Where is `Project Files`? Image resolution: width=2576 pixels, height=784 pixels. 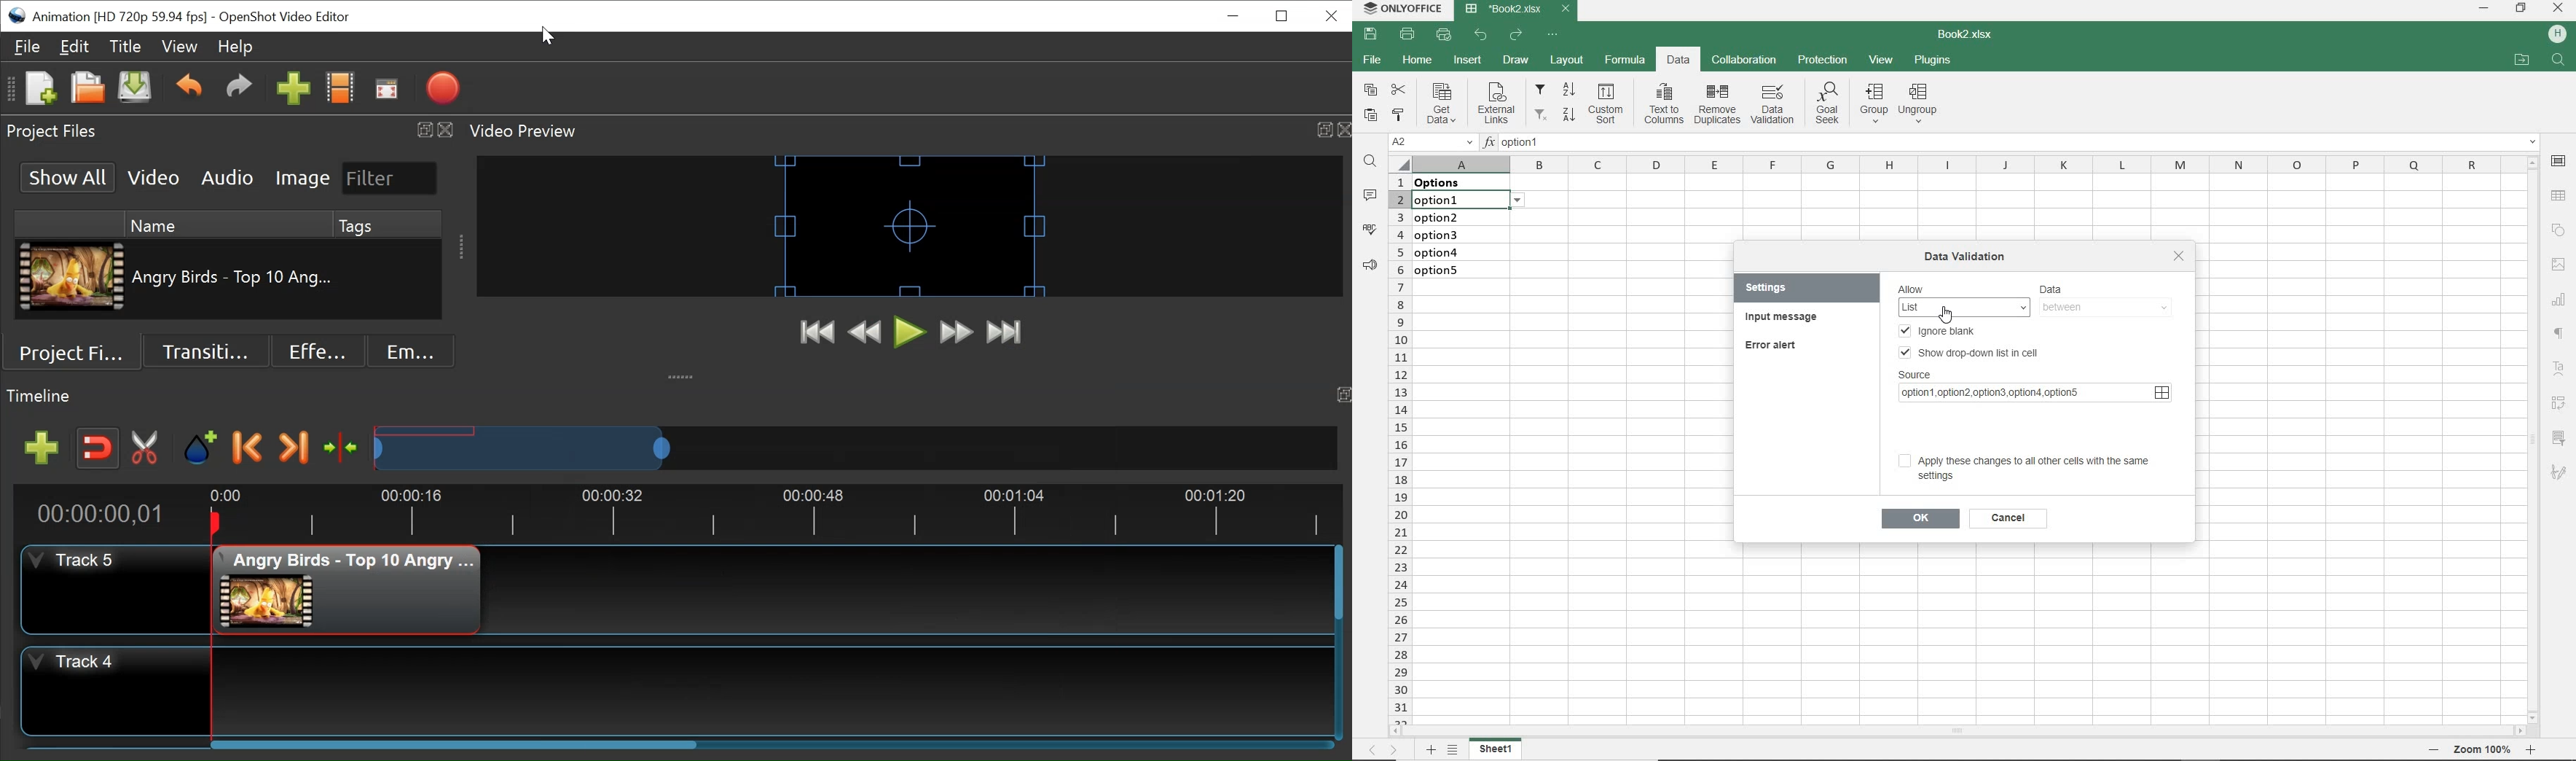 Project Files is located at coordinates (73, 350).